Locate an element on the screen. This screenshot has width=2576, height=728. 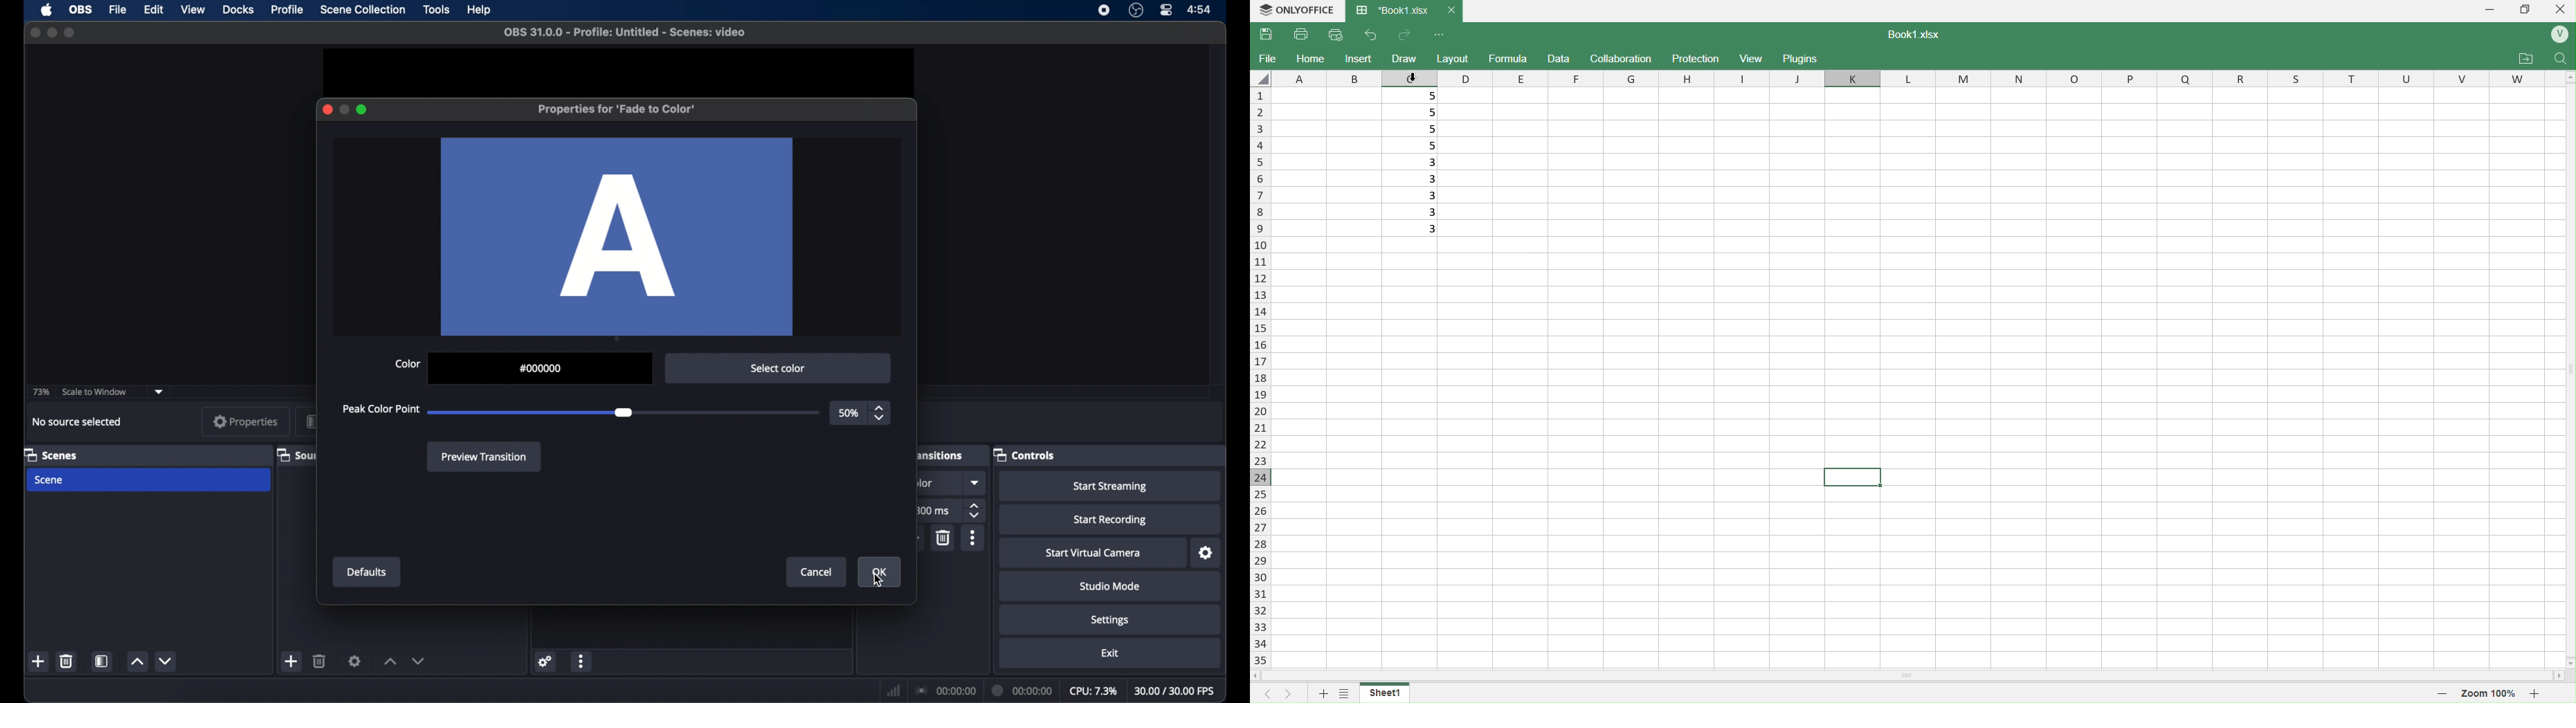
studio mode is located at coordinates (1110, 586).